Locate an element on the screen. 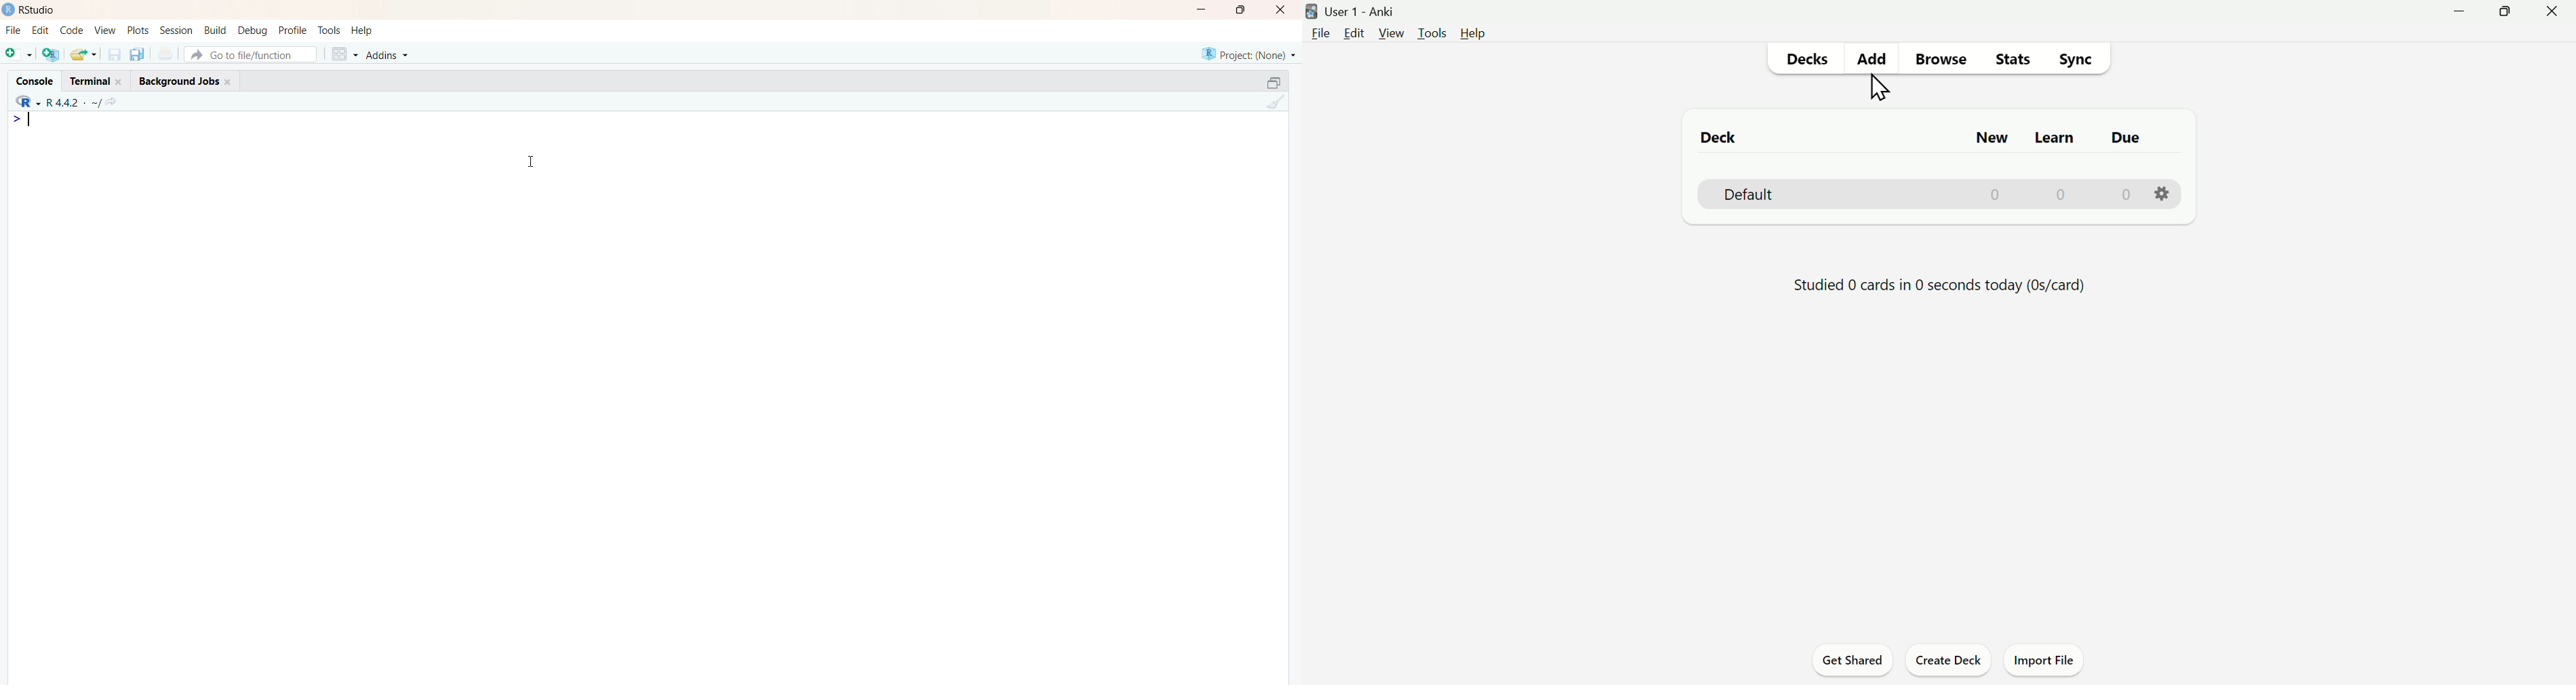 Image resolution: width=2576 pixels, height=700 pixels. Create Deck is located at coordinates (1950, 662).